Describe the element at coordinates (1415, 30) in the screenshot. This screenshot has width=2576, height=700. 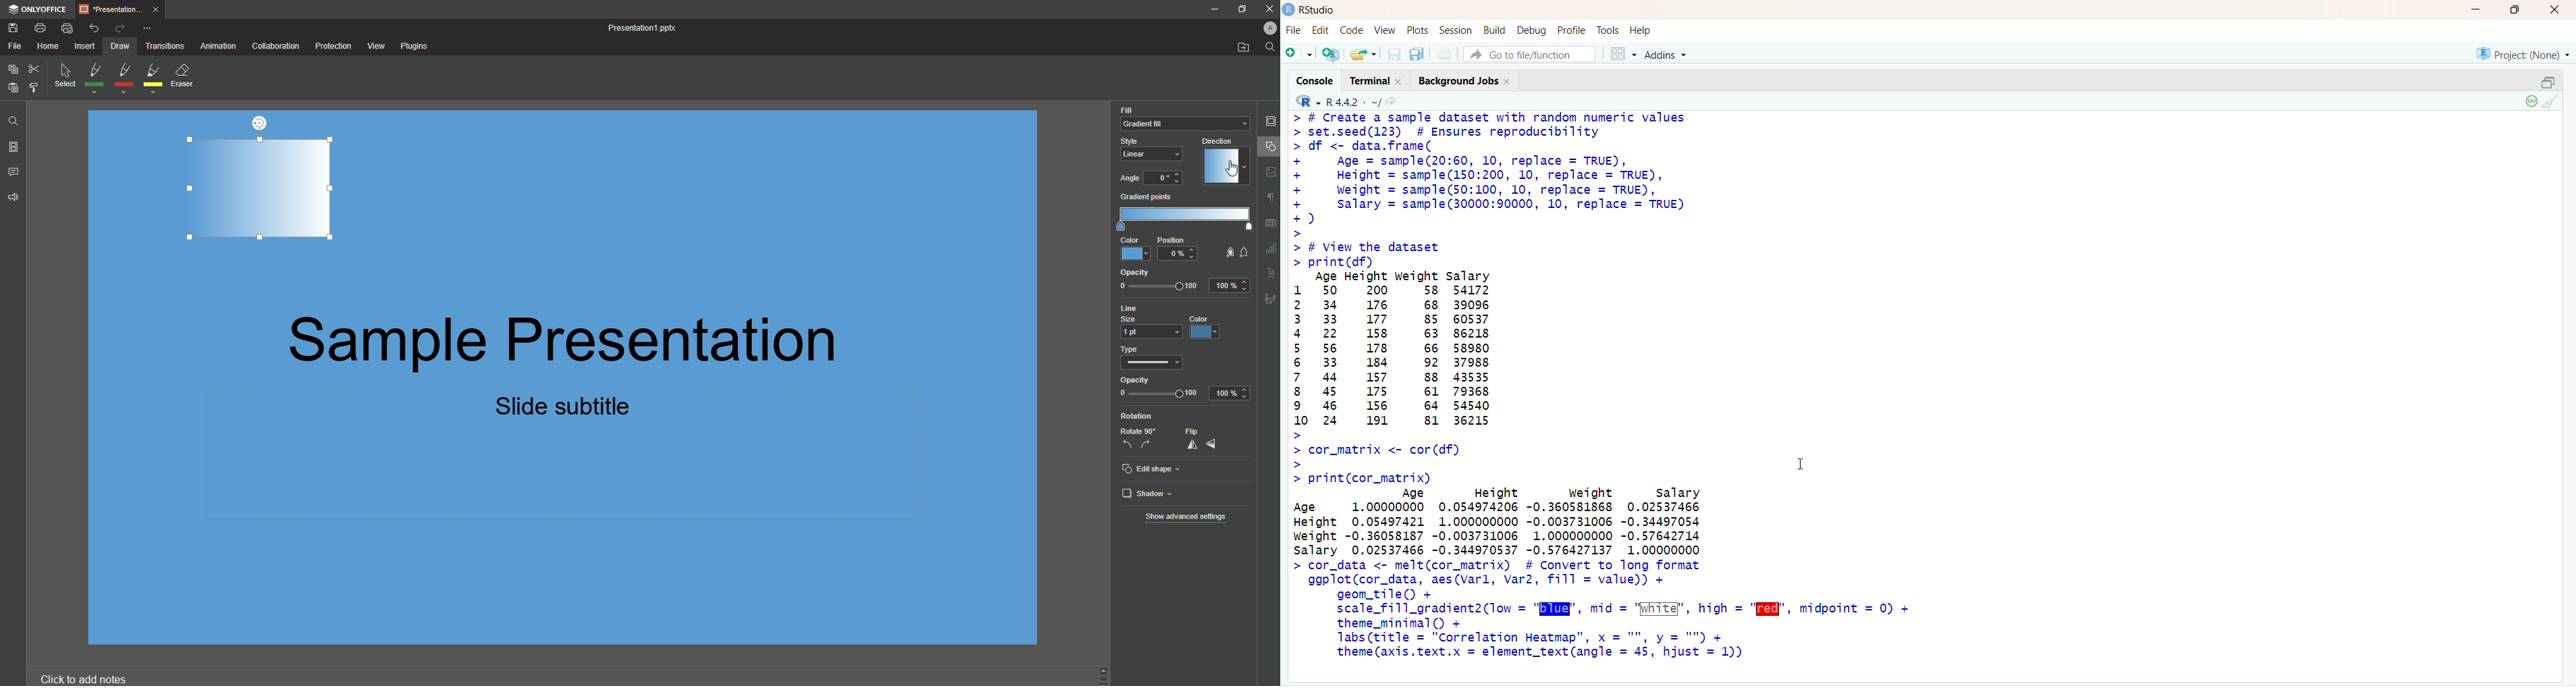
I see `Posts` at that location.